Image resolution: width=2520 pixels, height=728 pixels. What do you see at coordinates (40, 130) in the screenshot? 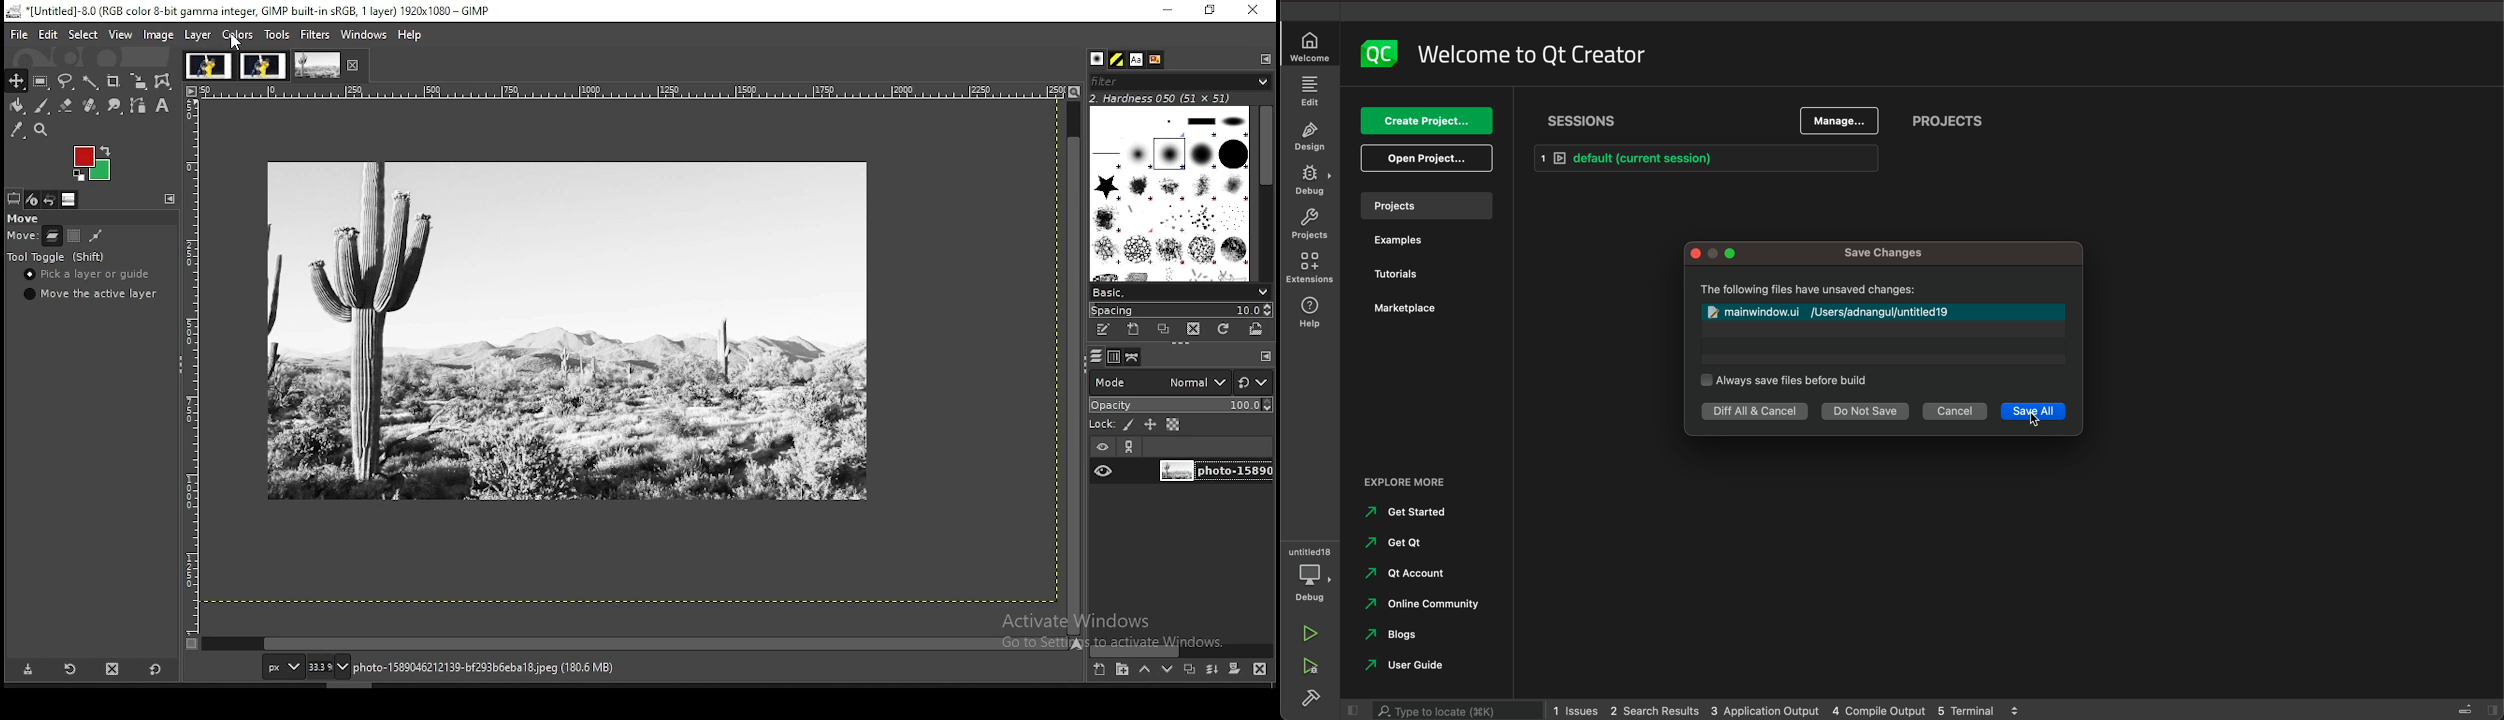
I see `zoom tool` at bounding box center [40, 130].